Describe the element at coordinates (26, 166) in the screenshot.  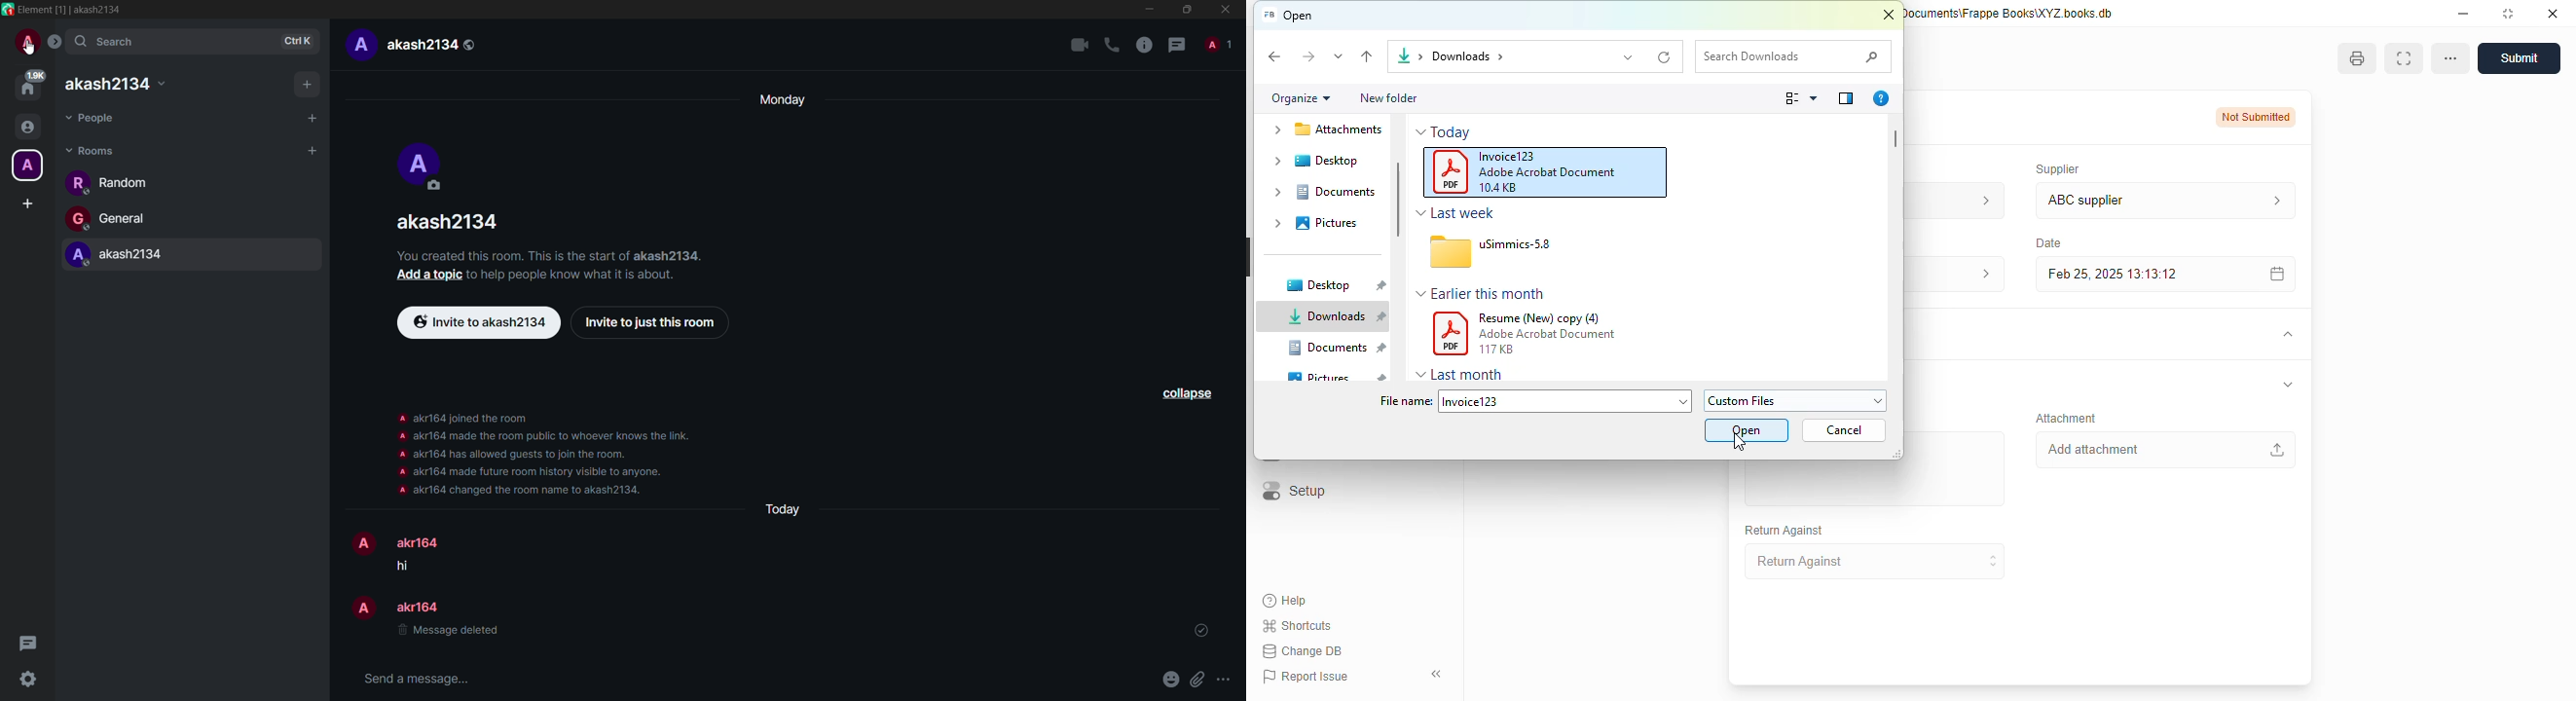
I see `profile icon` at that location.